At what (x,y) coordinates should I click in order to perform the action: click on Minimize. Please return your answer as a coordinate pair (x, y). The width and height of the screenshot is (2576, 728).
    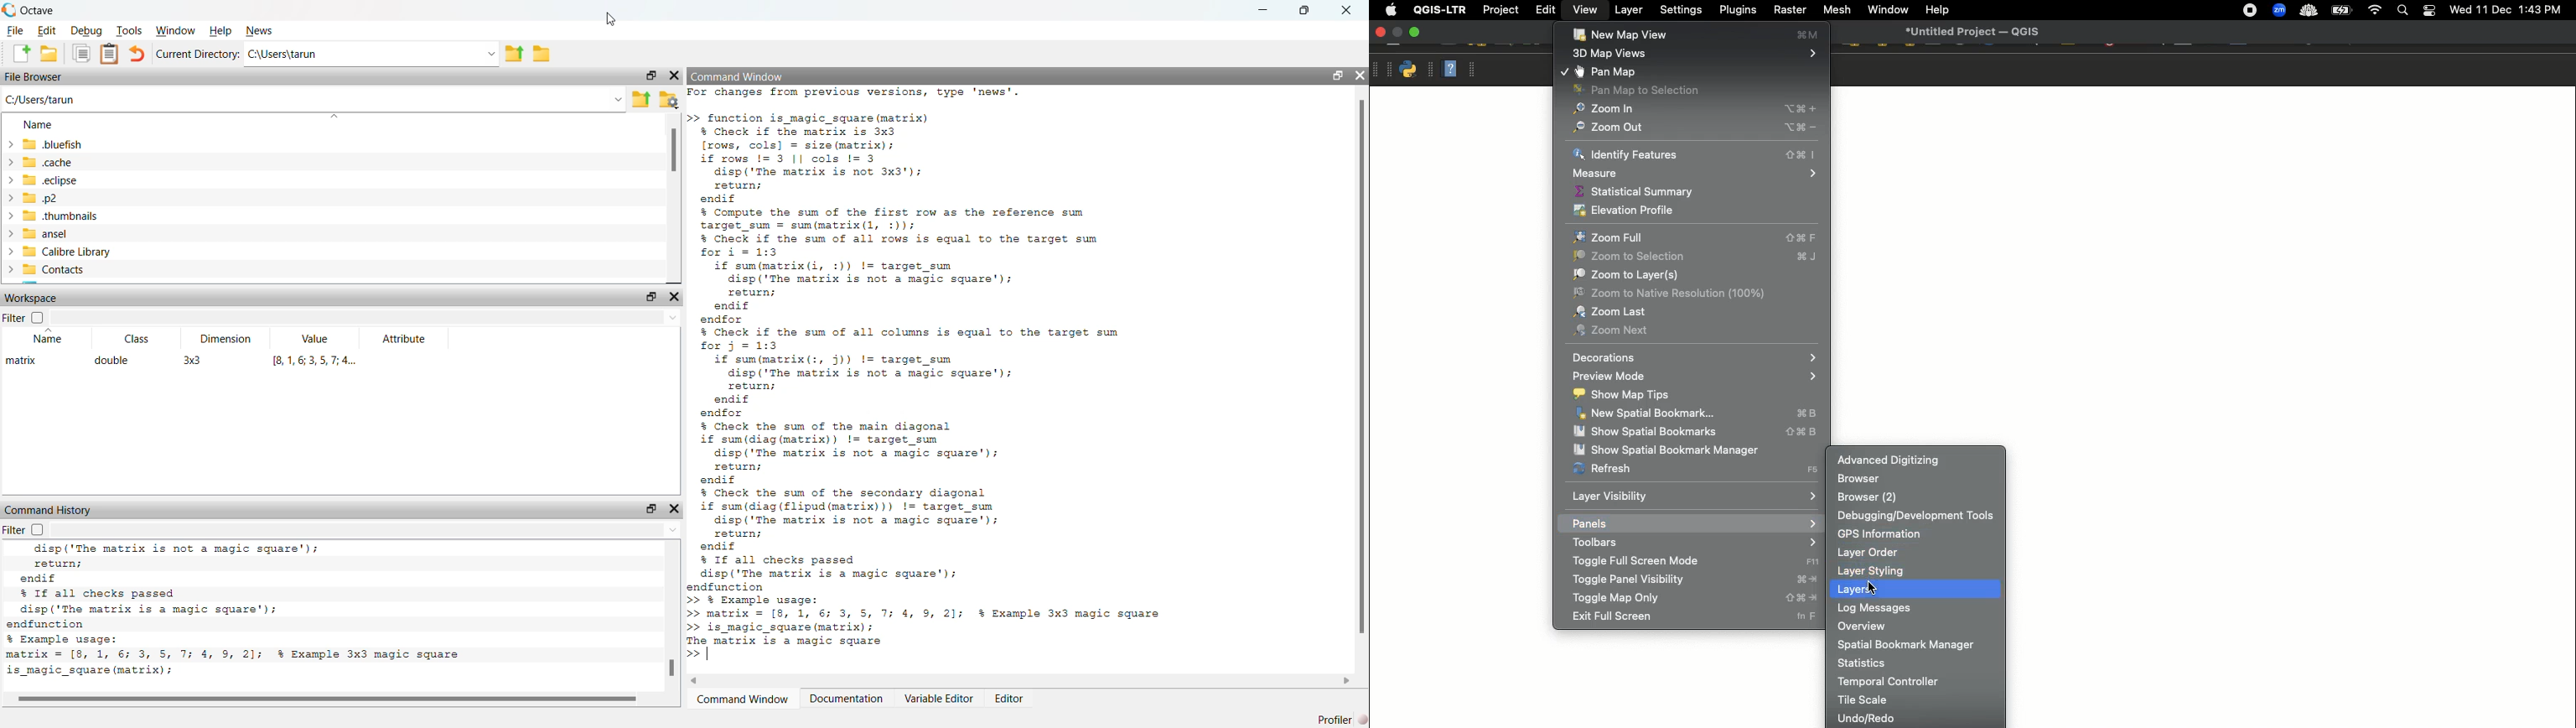
    Looking at the image, I should click on (1397, 33).